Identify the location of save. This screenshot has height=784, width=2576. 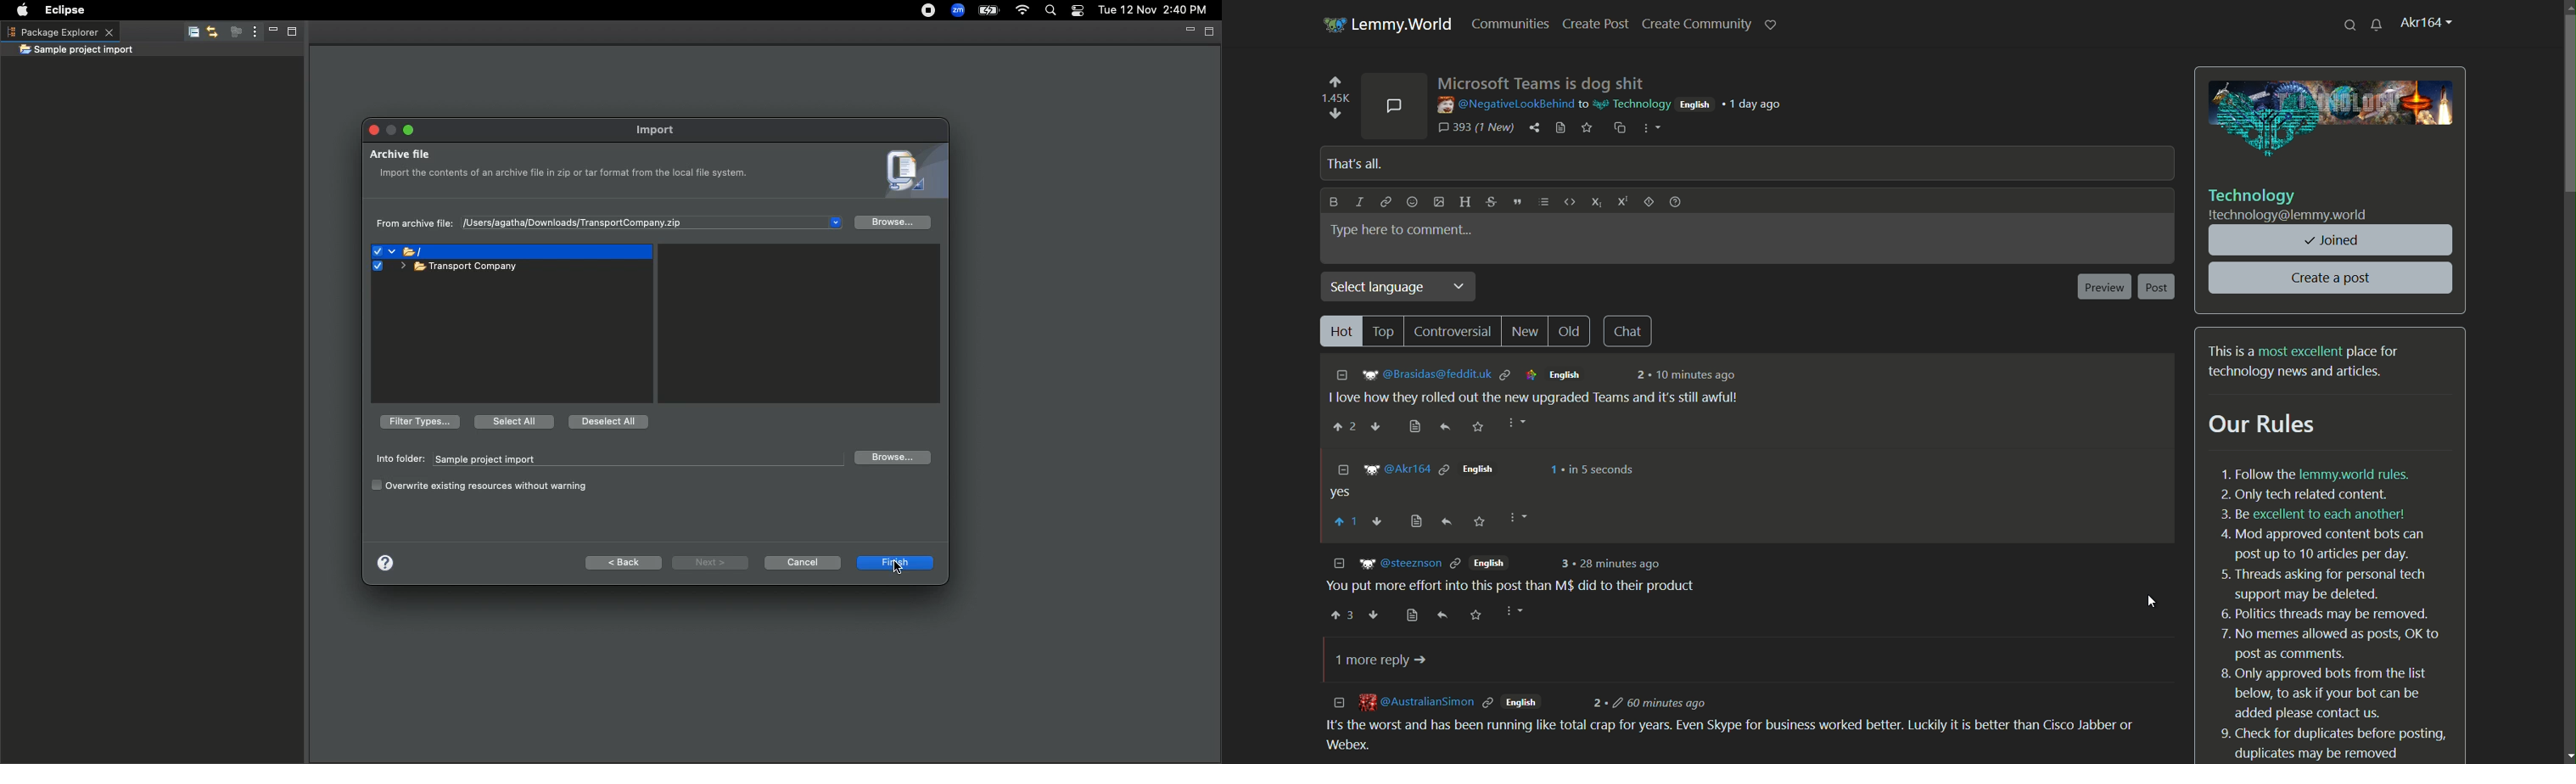
(1478, 522).